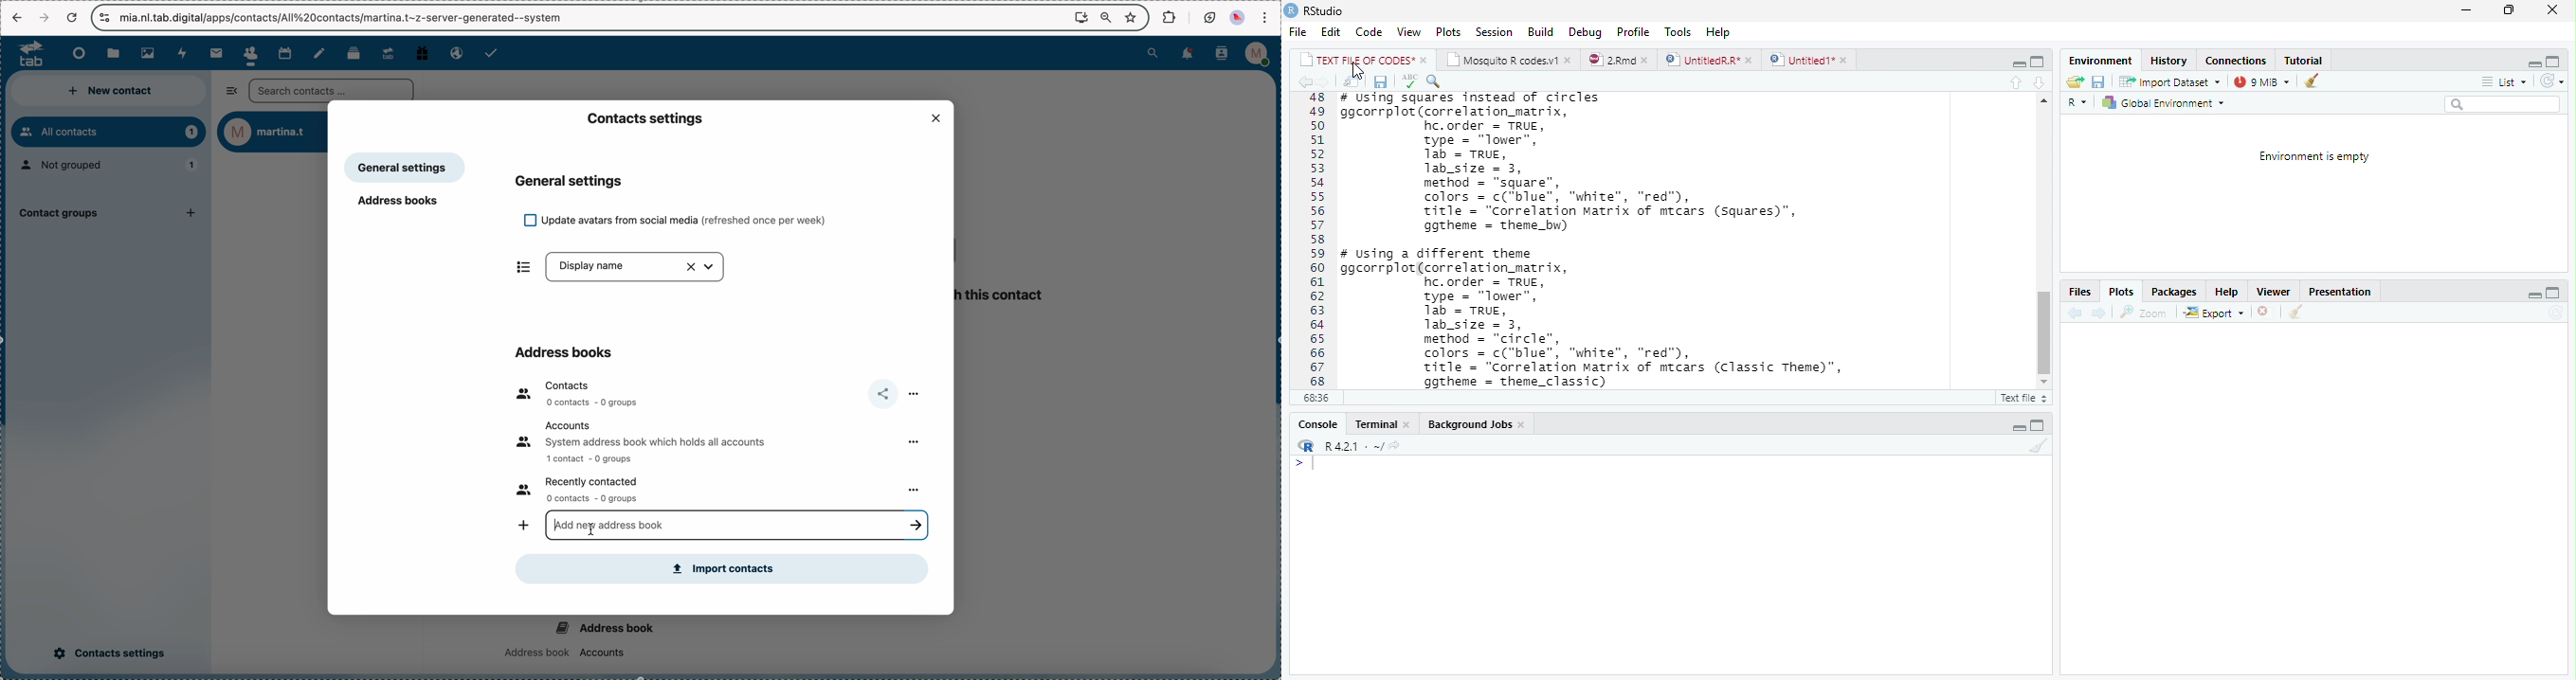 The height and width of the screenshot is (700, 2576). I want to click on Code, so click(1369, 33).